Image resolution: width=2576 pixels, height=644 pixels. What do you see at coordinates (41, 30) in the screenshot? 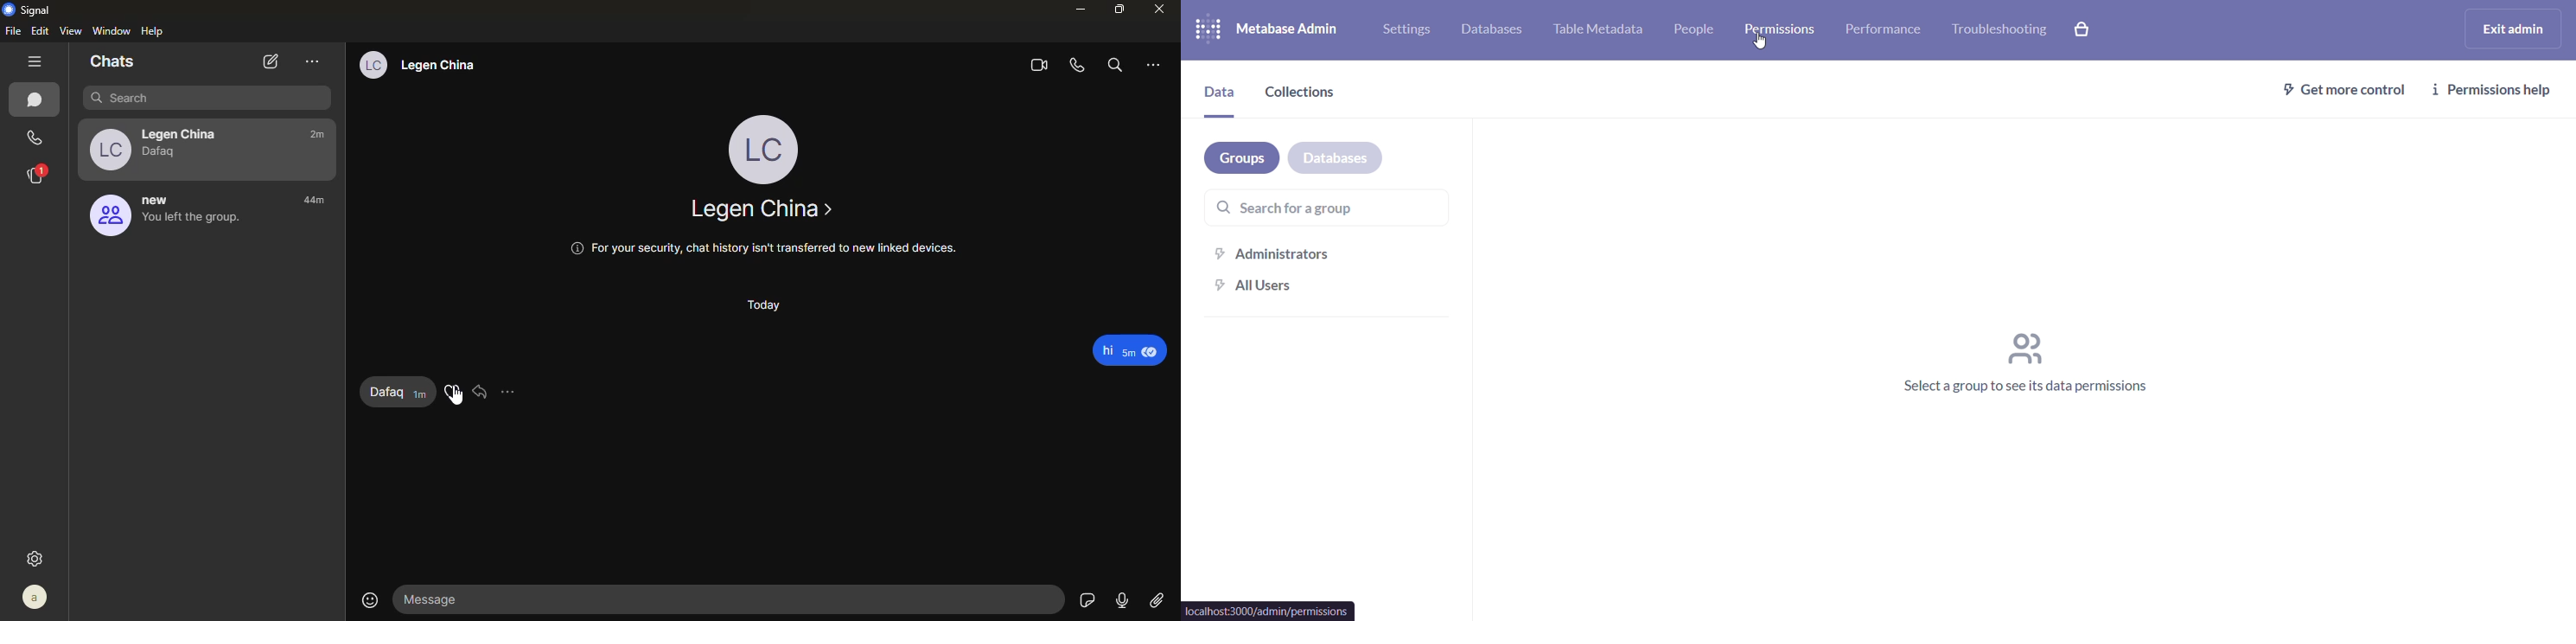
I see `edit` at bounding box center [41, 30].